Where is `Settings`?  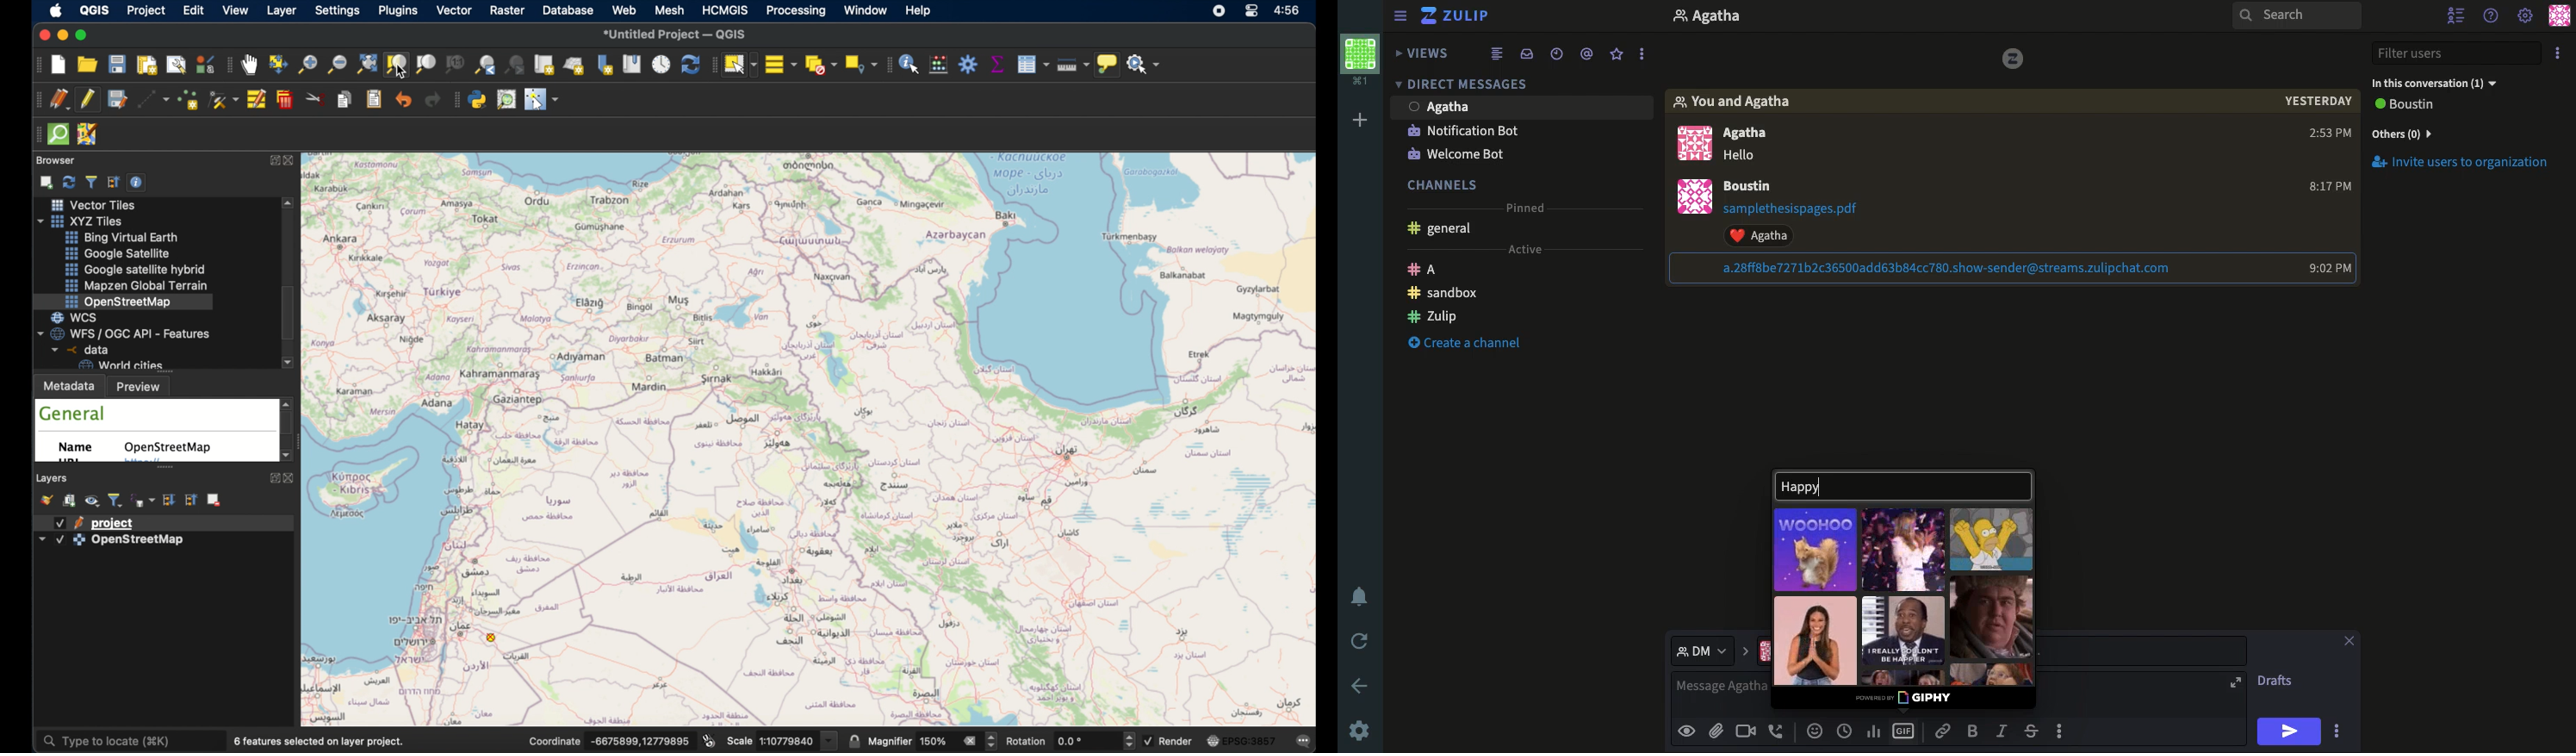 Settings is located at coordinates (2526, 17).